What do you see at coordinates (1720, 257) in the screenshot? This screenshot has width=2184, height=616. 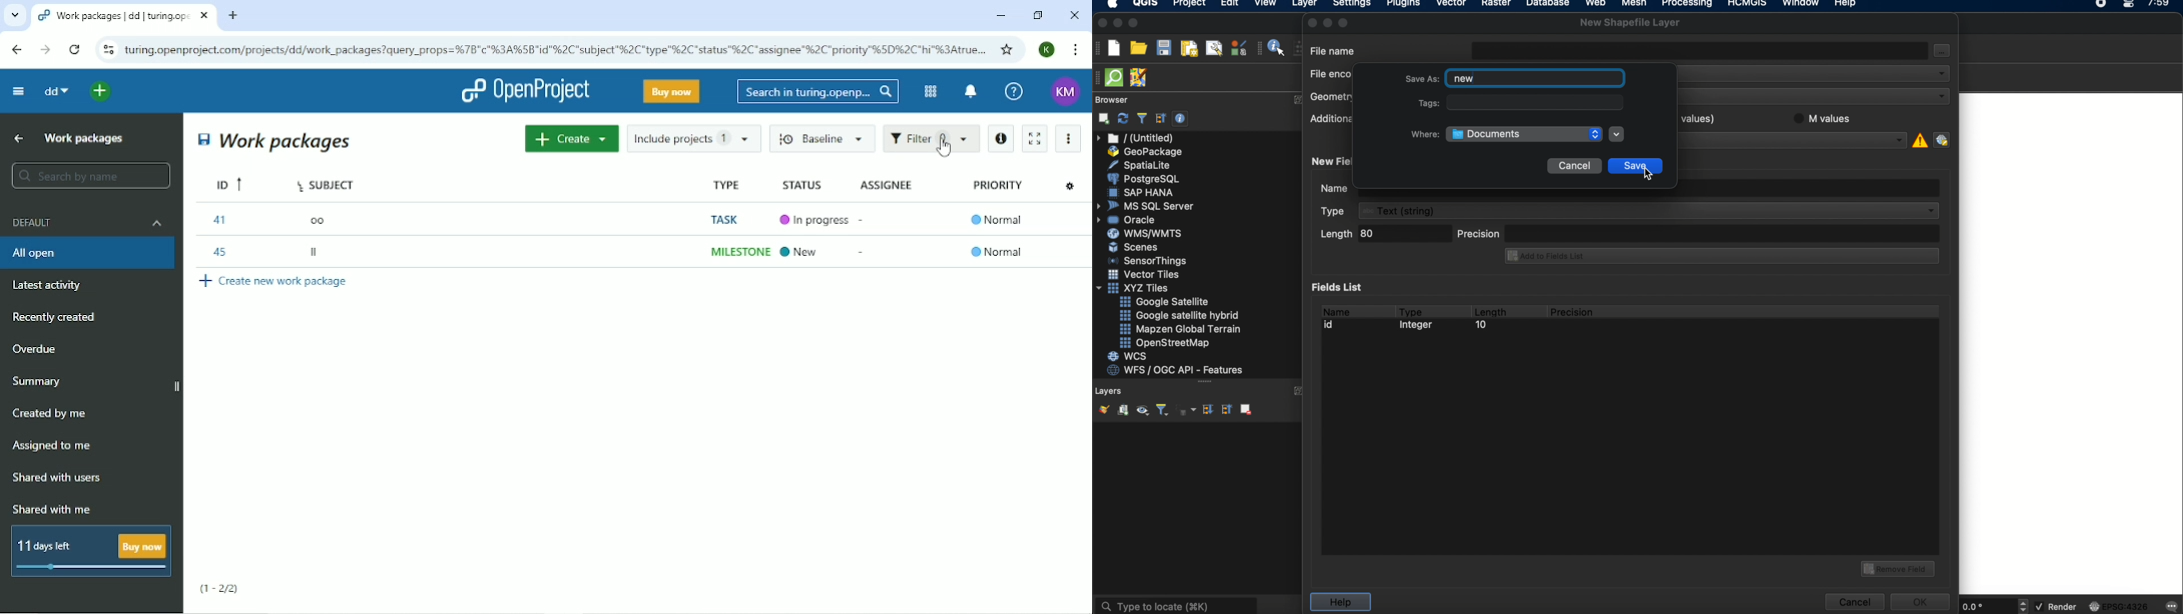 I see `inactive add fields list icon` at bounding box center [1720, 257].